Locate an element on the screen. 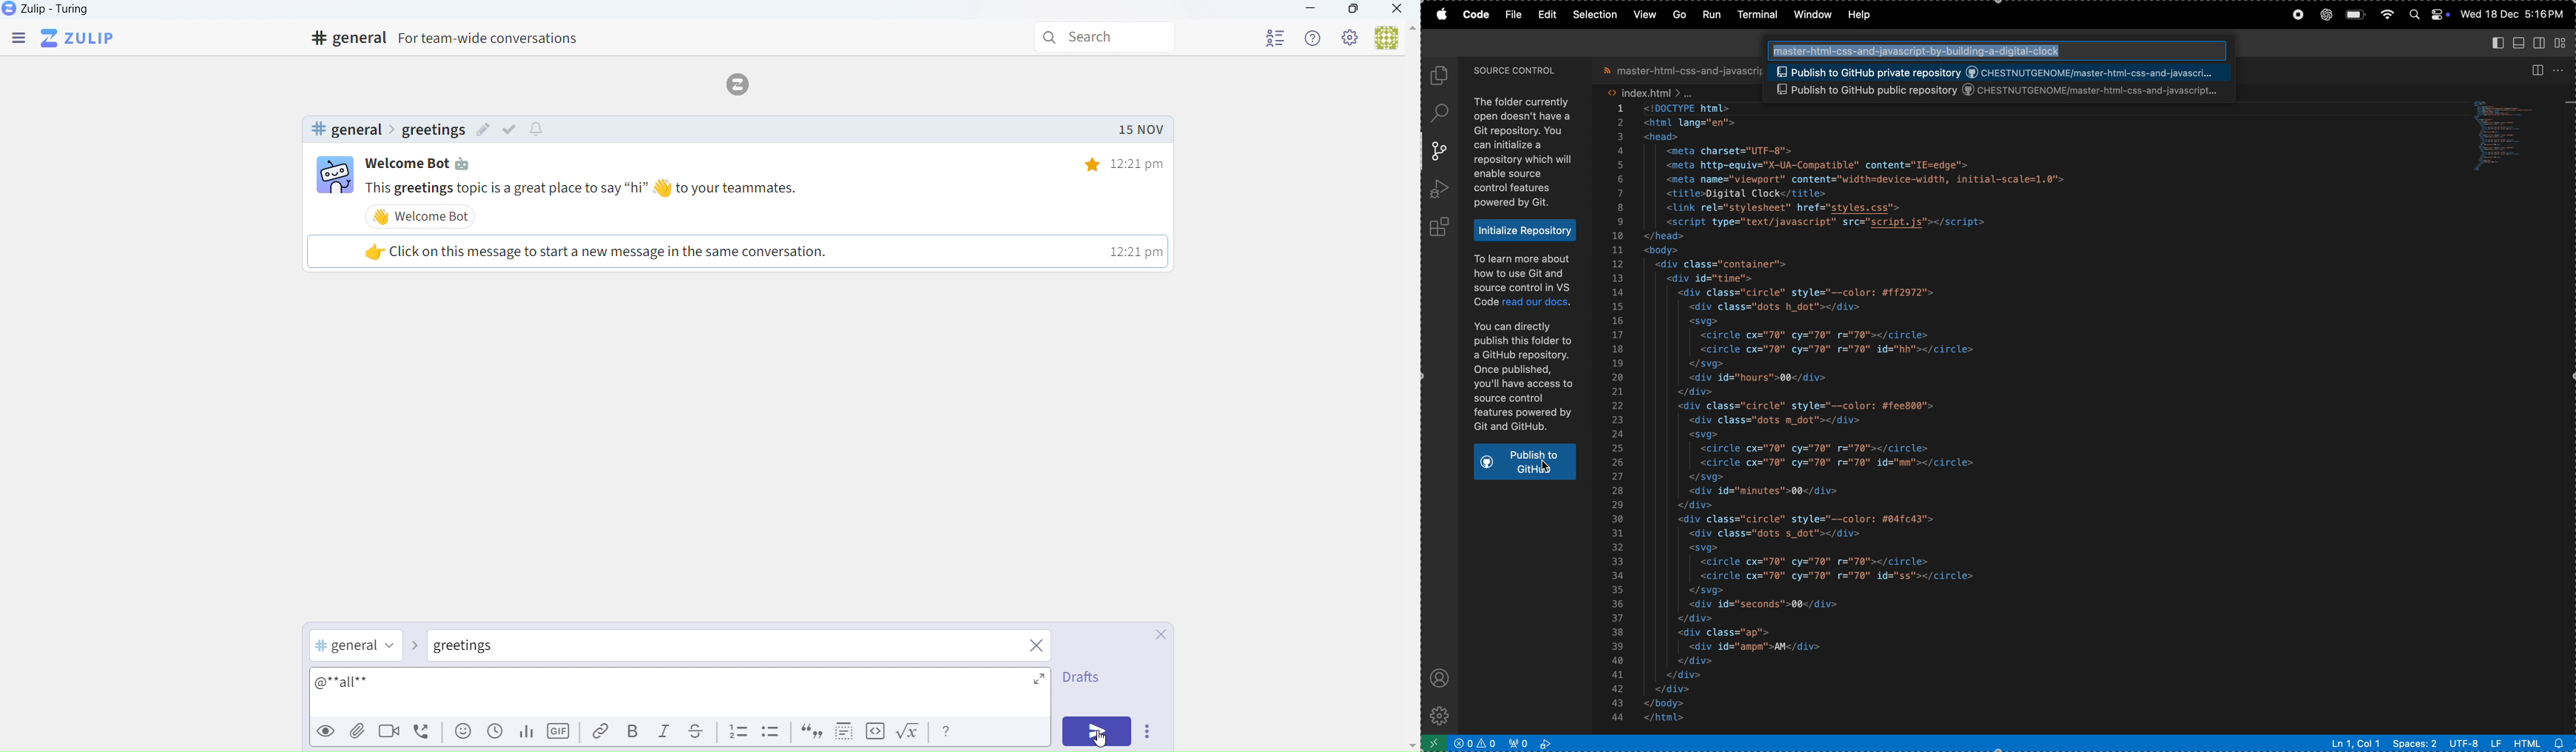 The width and height of the screenshot is (2576, 756). General Tittle is located at coordinates (451, 38).